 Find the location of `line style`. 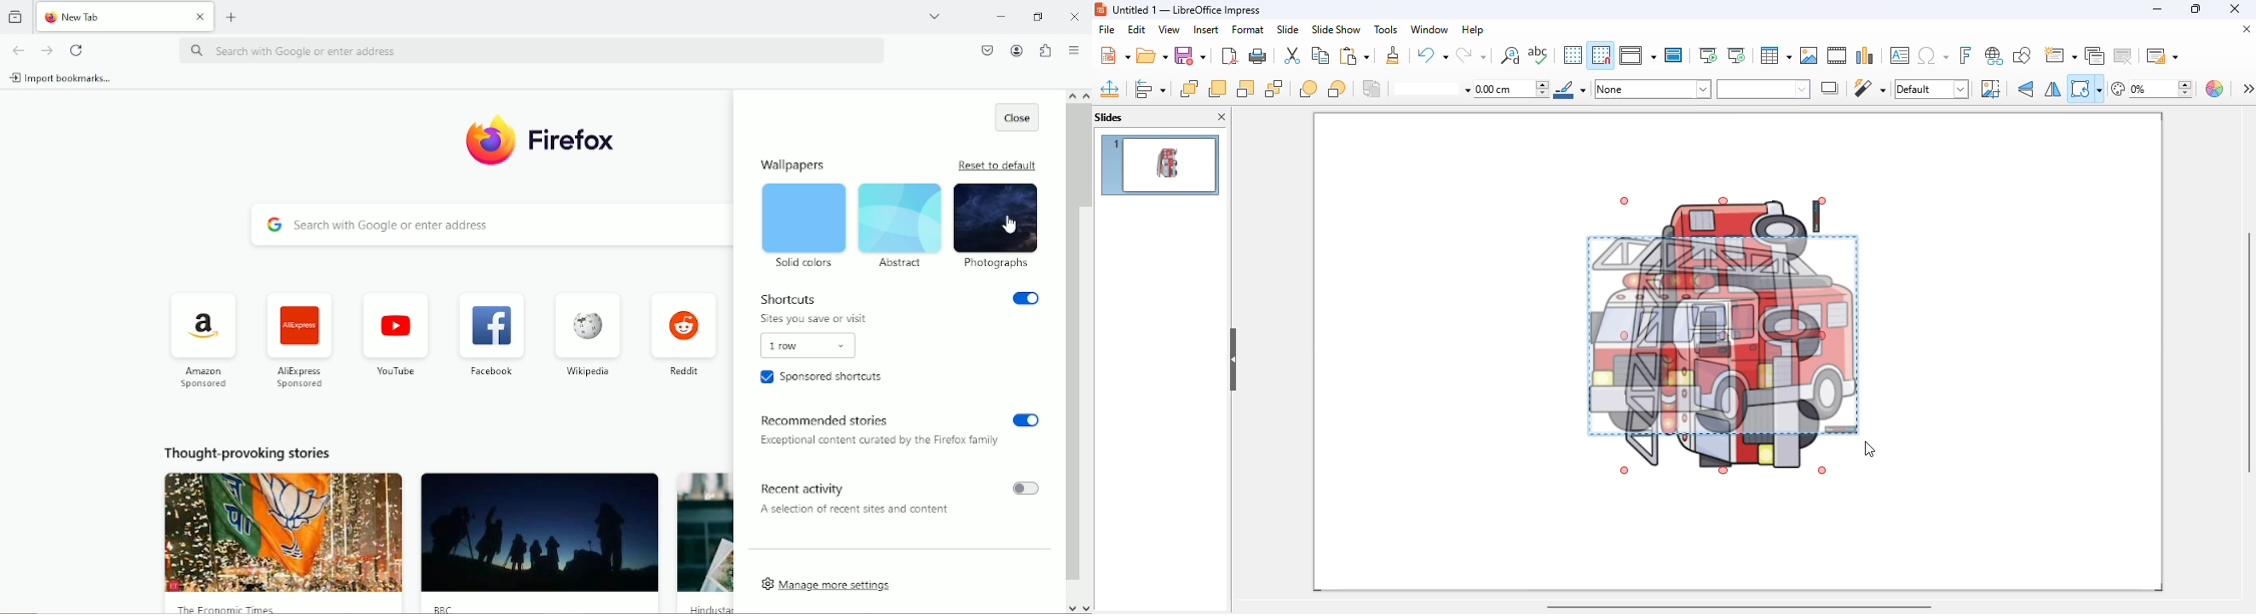

line style is located at coordinates (1432, 90).